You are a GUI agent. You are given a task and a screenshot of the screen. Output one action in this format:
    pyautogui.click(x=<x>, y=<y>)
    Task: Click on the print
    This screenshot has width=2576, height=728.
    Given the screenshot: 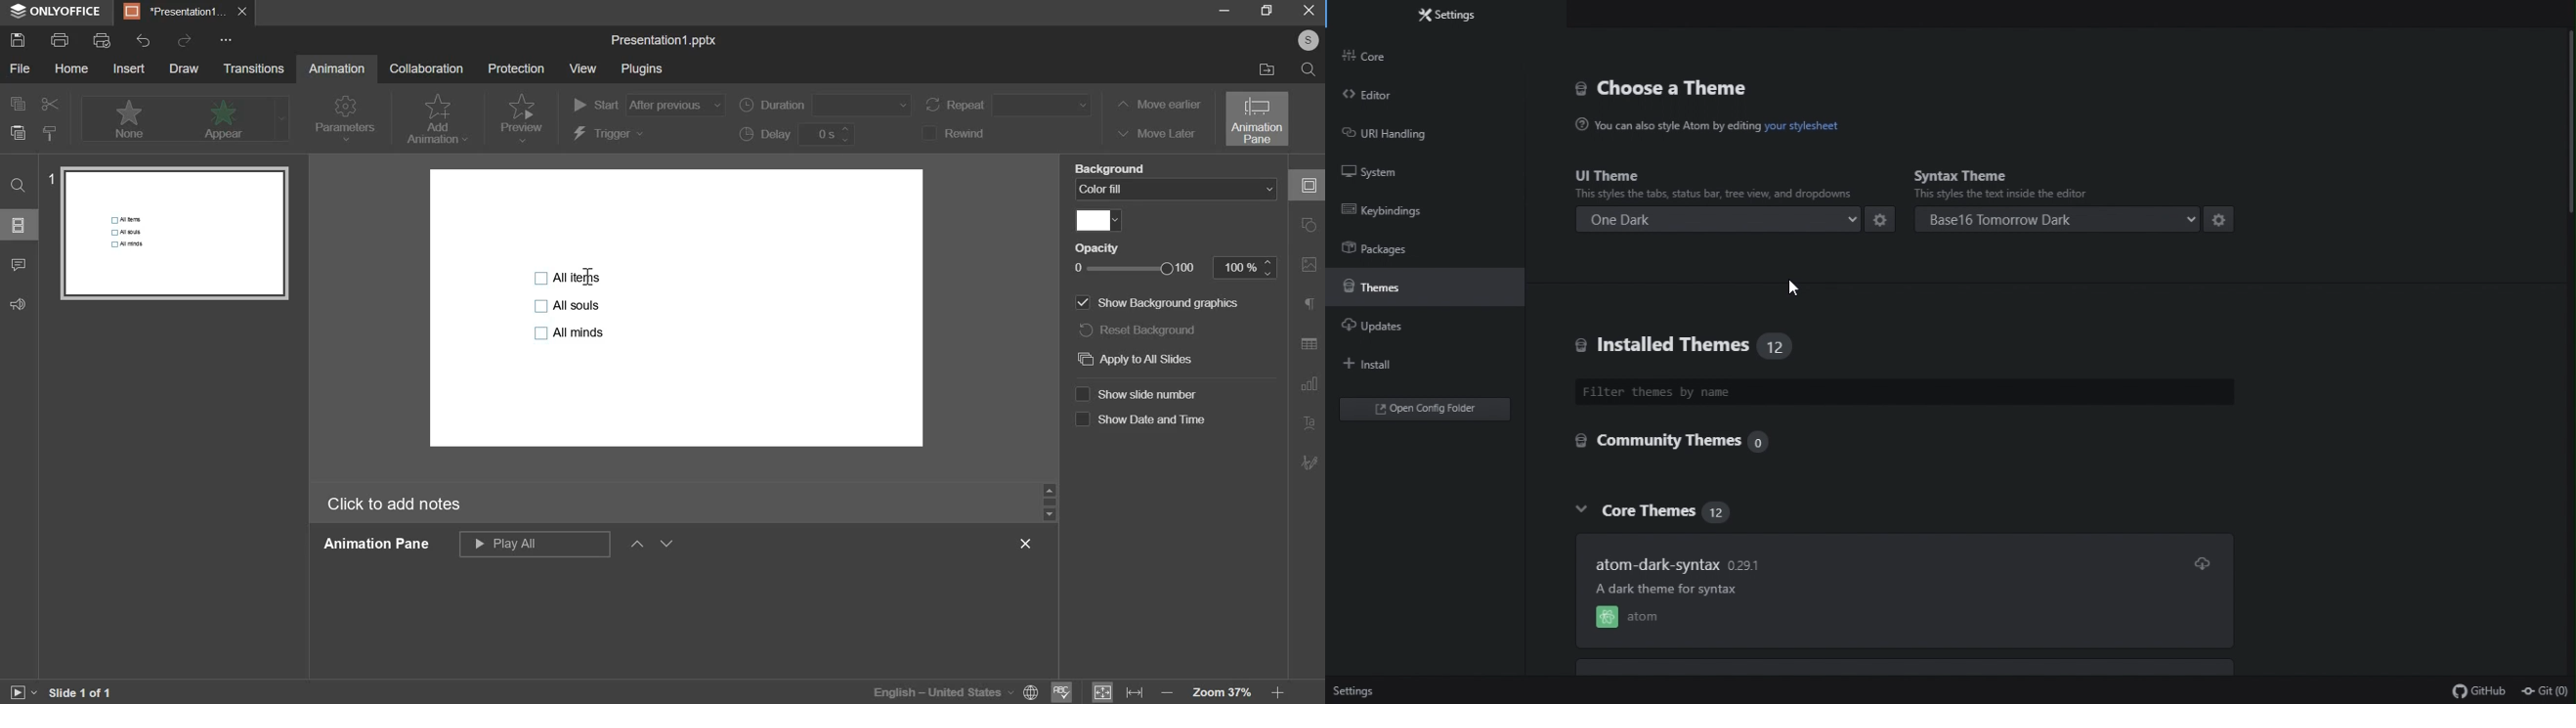 What is the action you would take?
    pyautogui.click(x=60, y=39)
    